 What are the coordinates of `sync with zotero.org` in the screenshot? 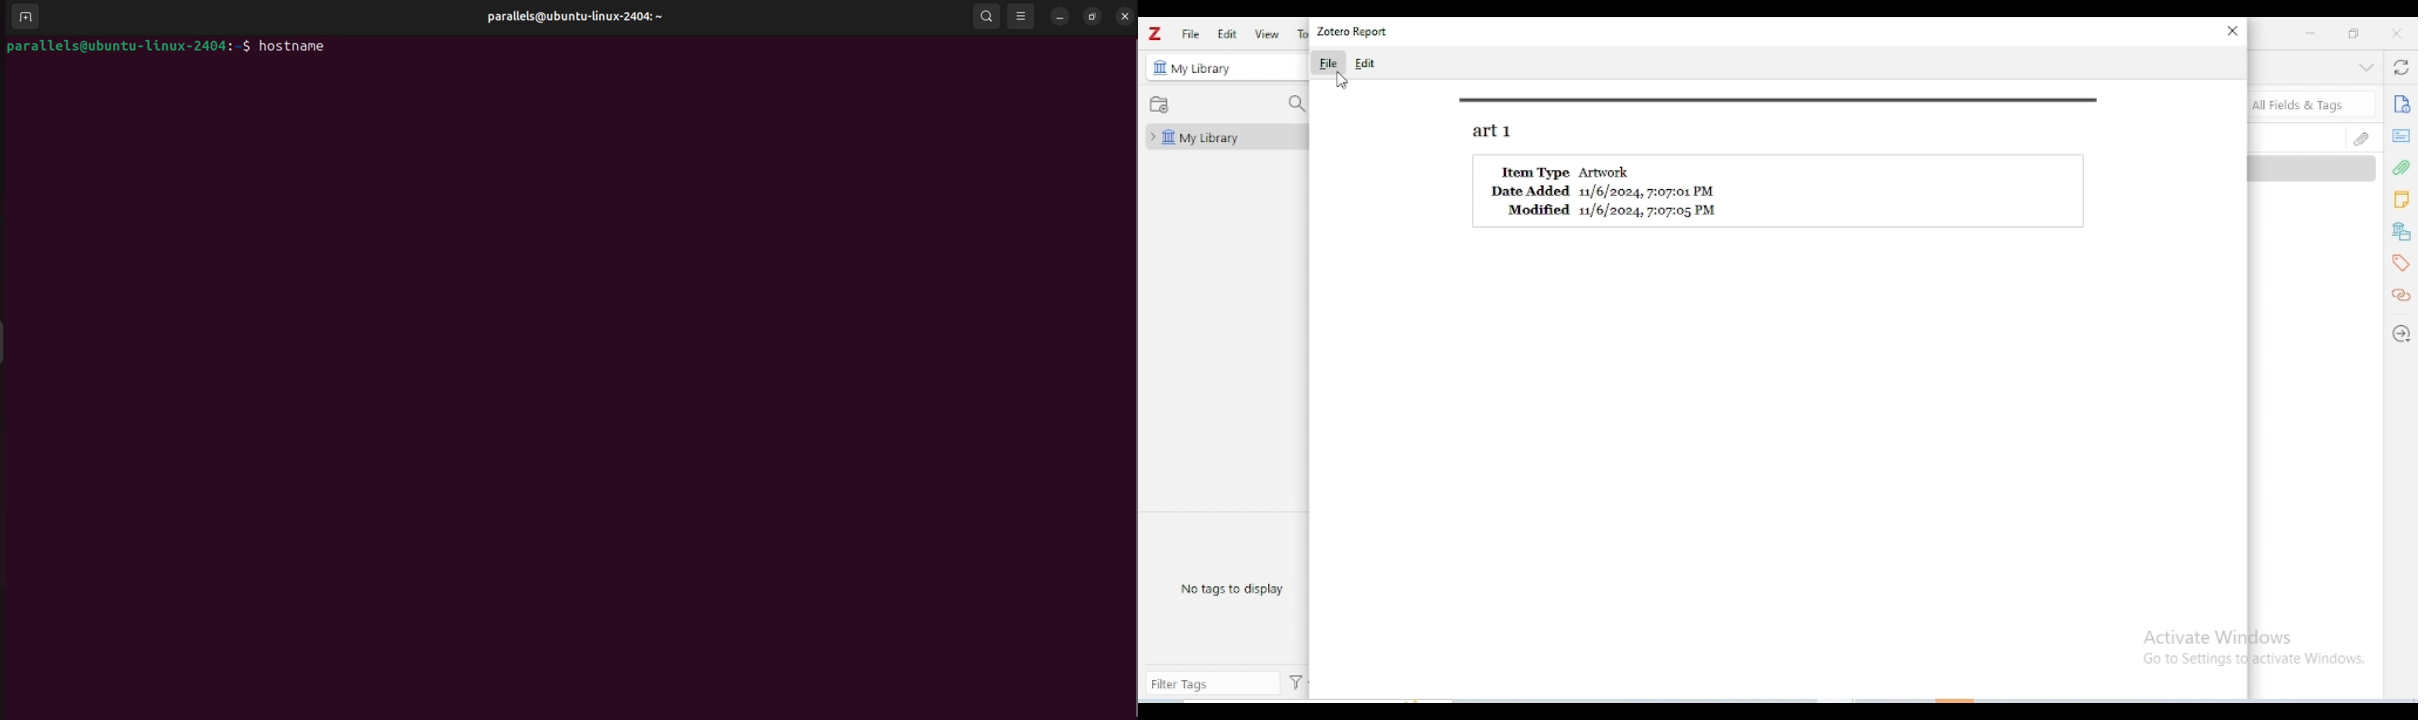 It's located at (2400, 66).